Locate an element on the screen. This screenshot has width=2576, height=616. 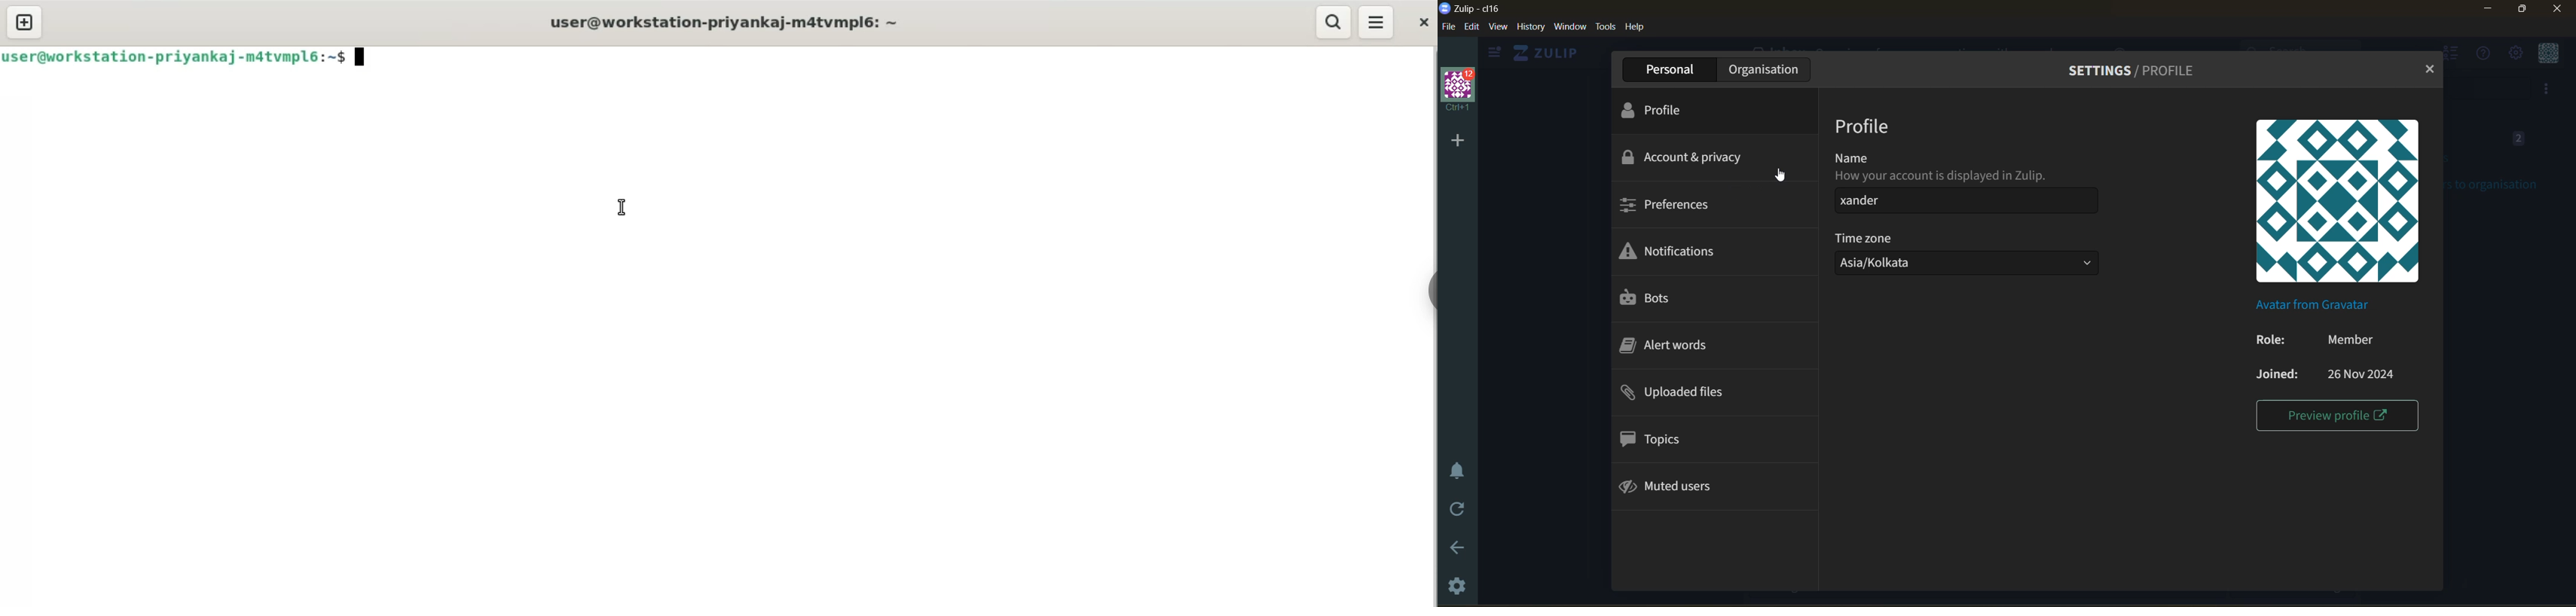
topics is located at coordinates (1654, 439).